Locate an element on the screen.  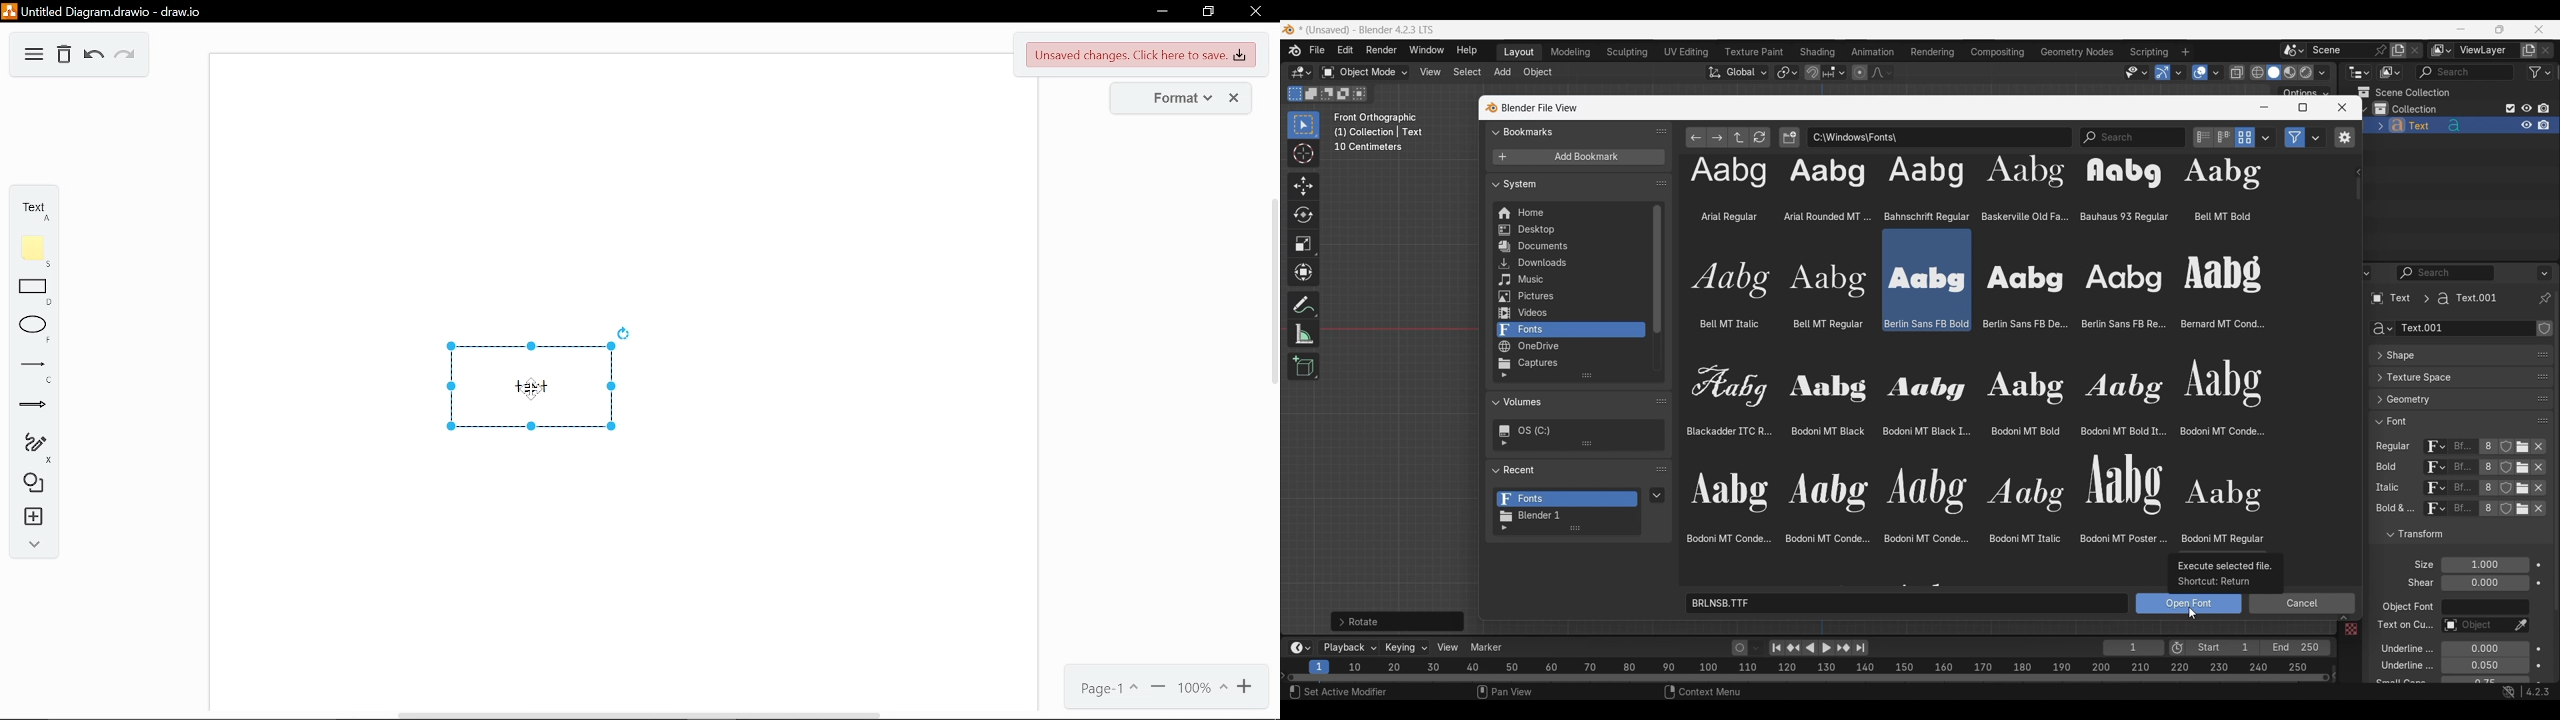
shapes is located at coordinates (29, 484).